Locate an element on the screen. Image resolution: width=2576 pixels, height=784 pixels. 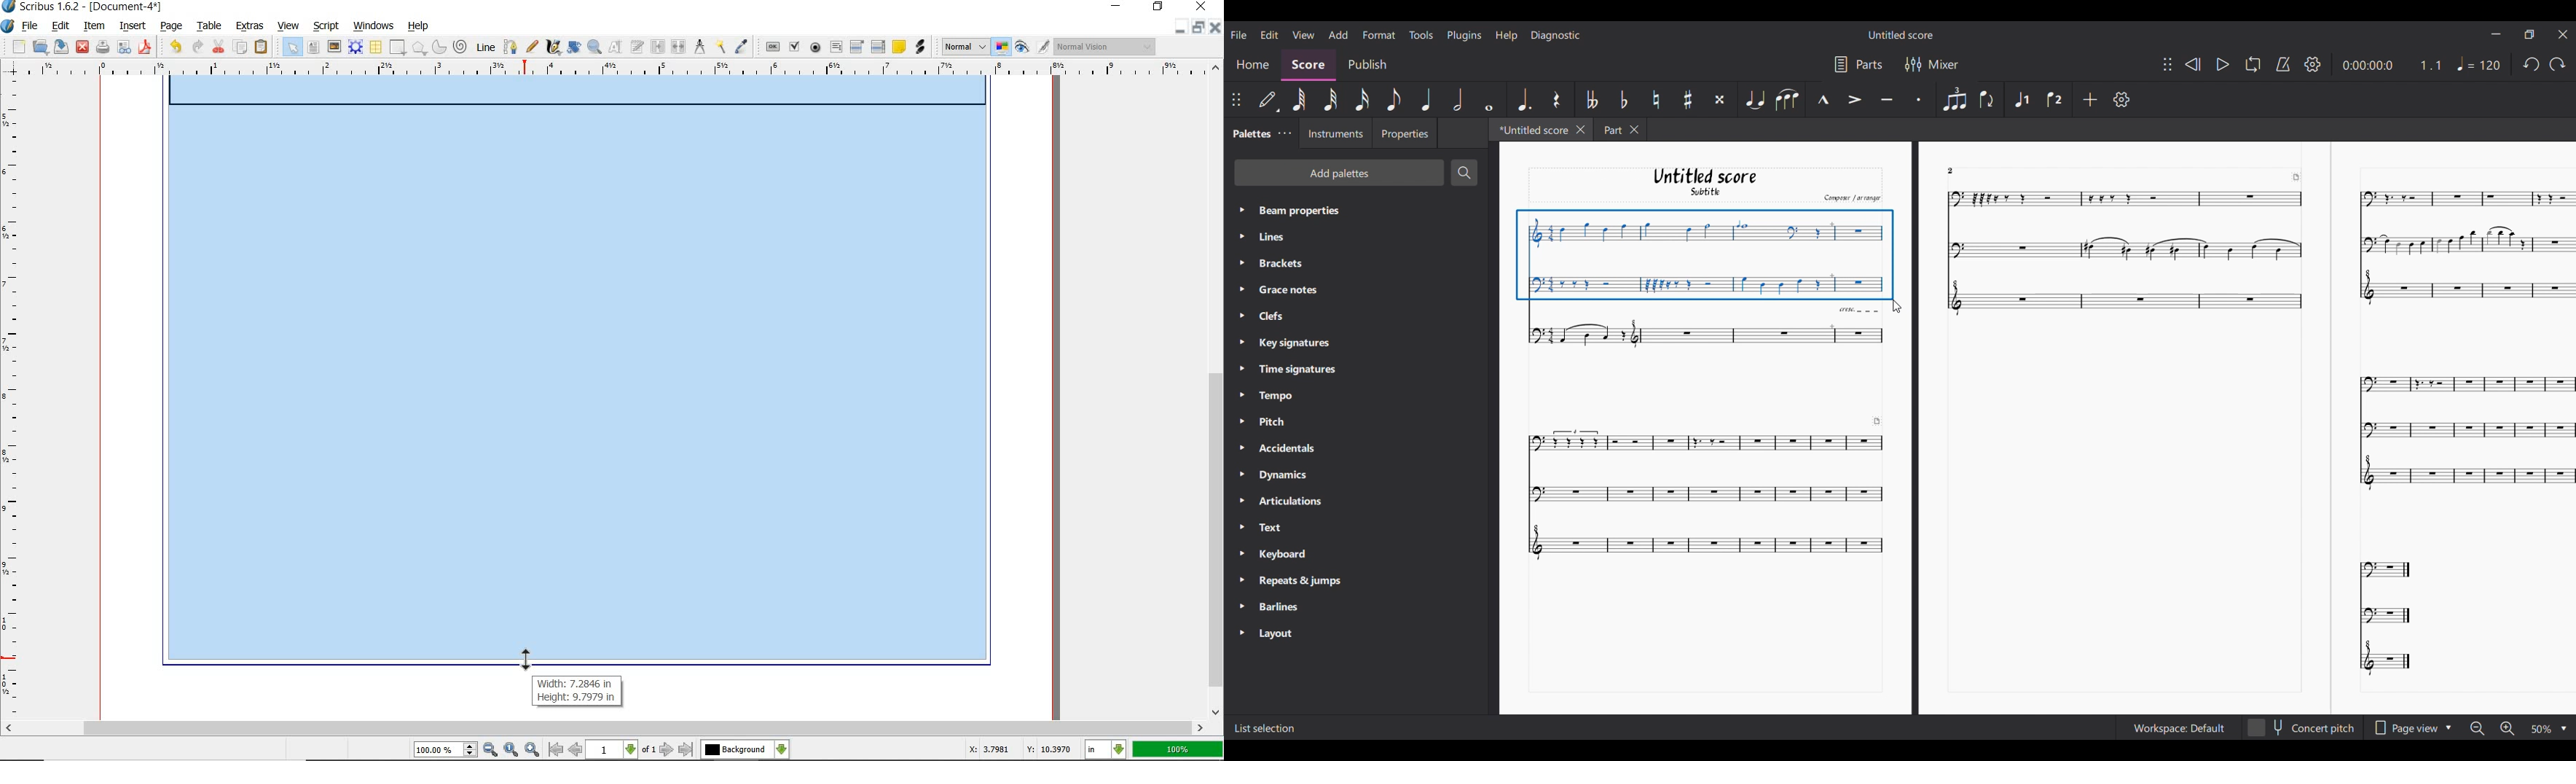
Toggle flat is located at coordinates (1623, 99).